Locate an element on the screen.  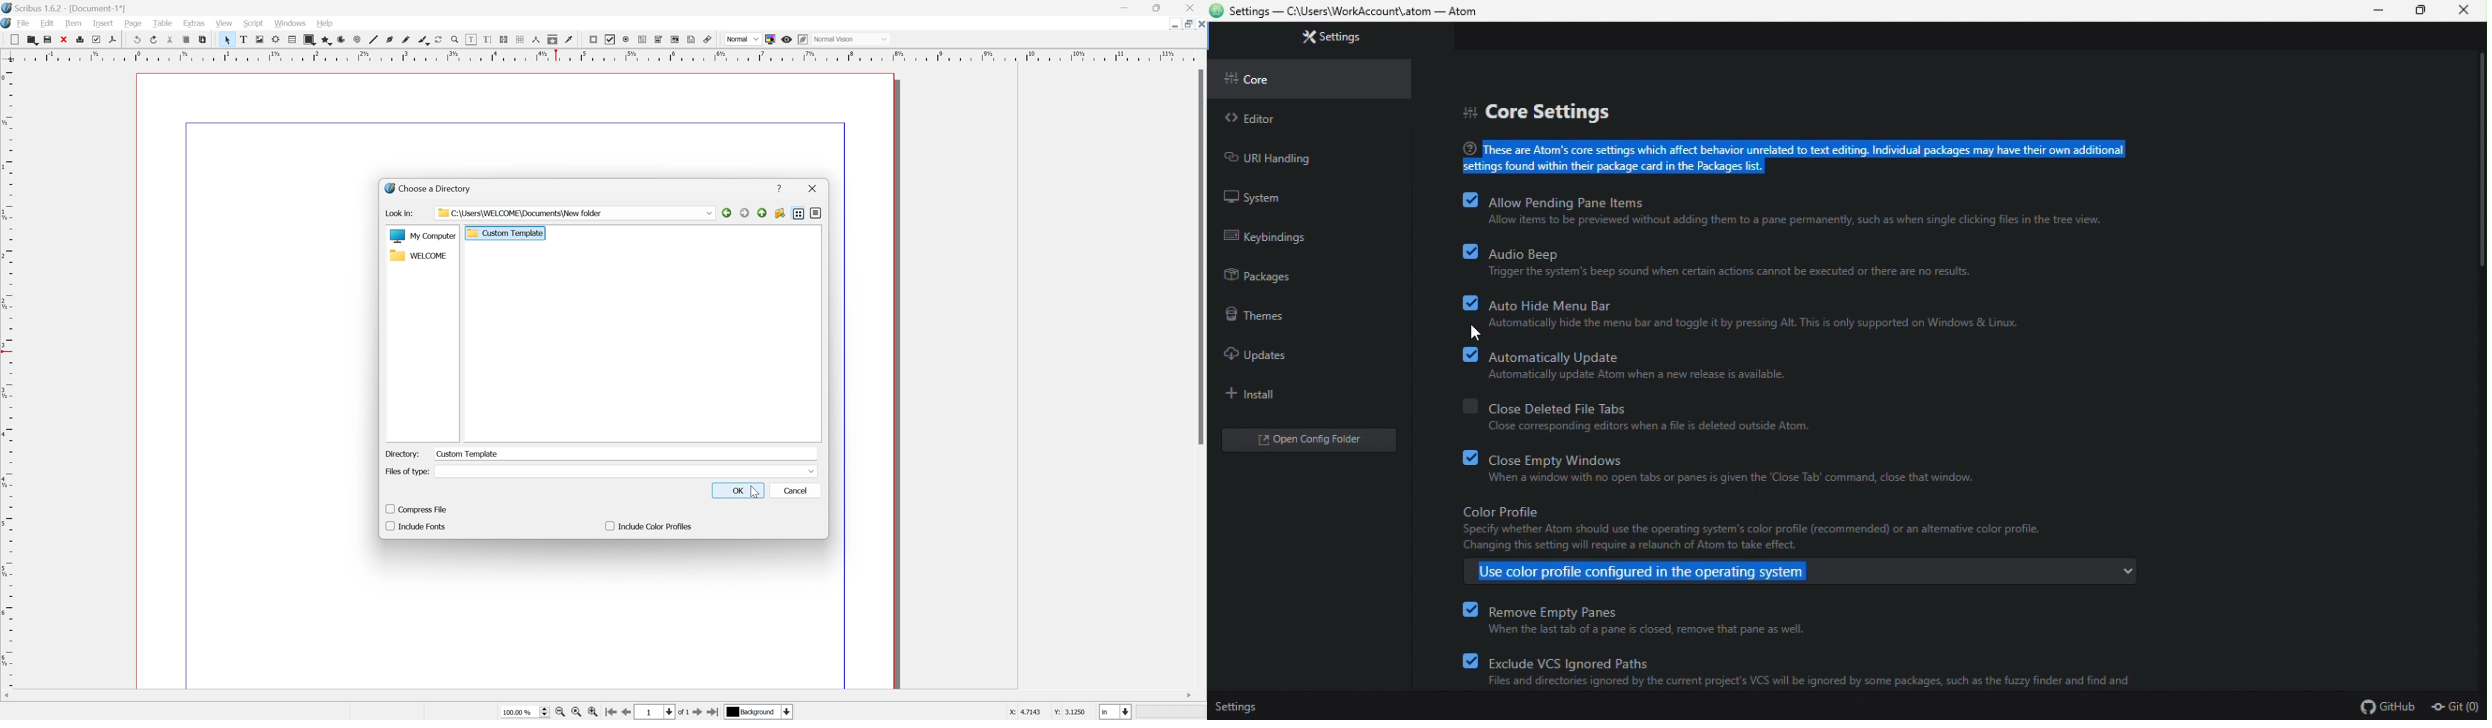
edit contents of frame is located at coordinates (470, 41).